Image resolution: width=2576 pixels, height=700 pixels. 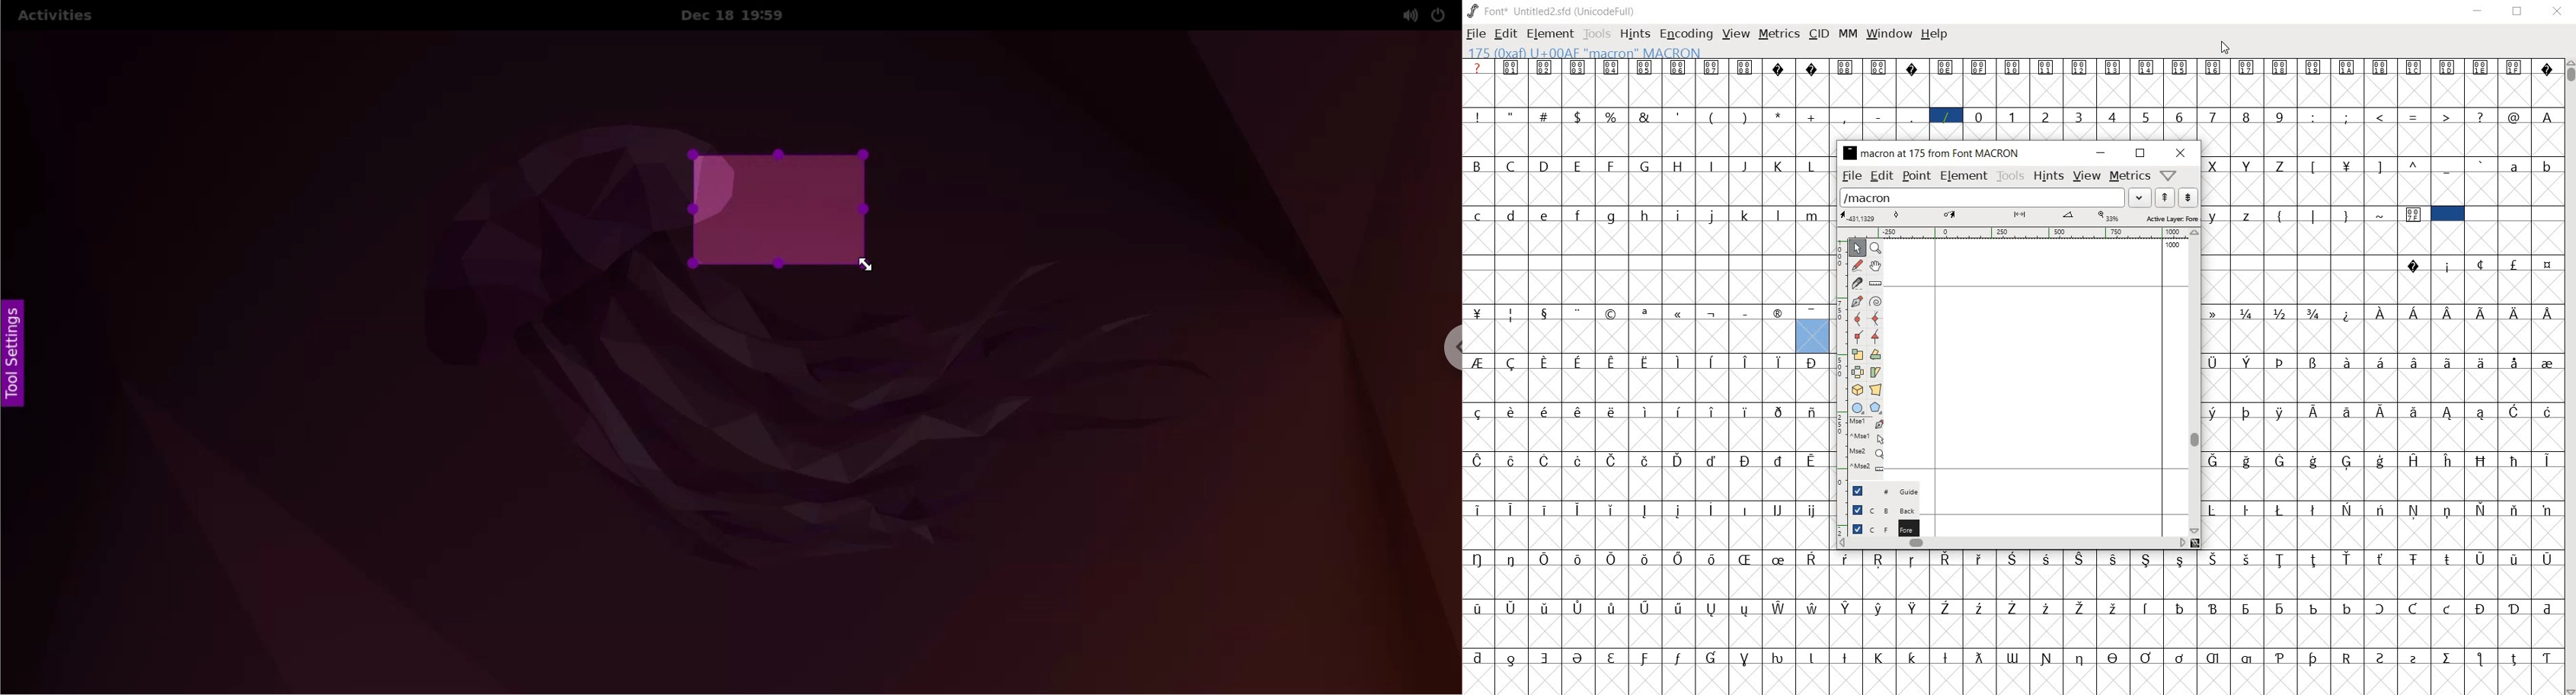 I want to click on hints, so click(x=2047, y=175).